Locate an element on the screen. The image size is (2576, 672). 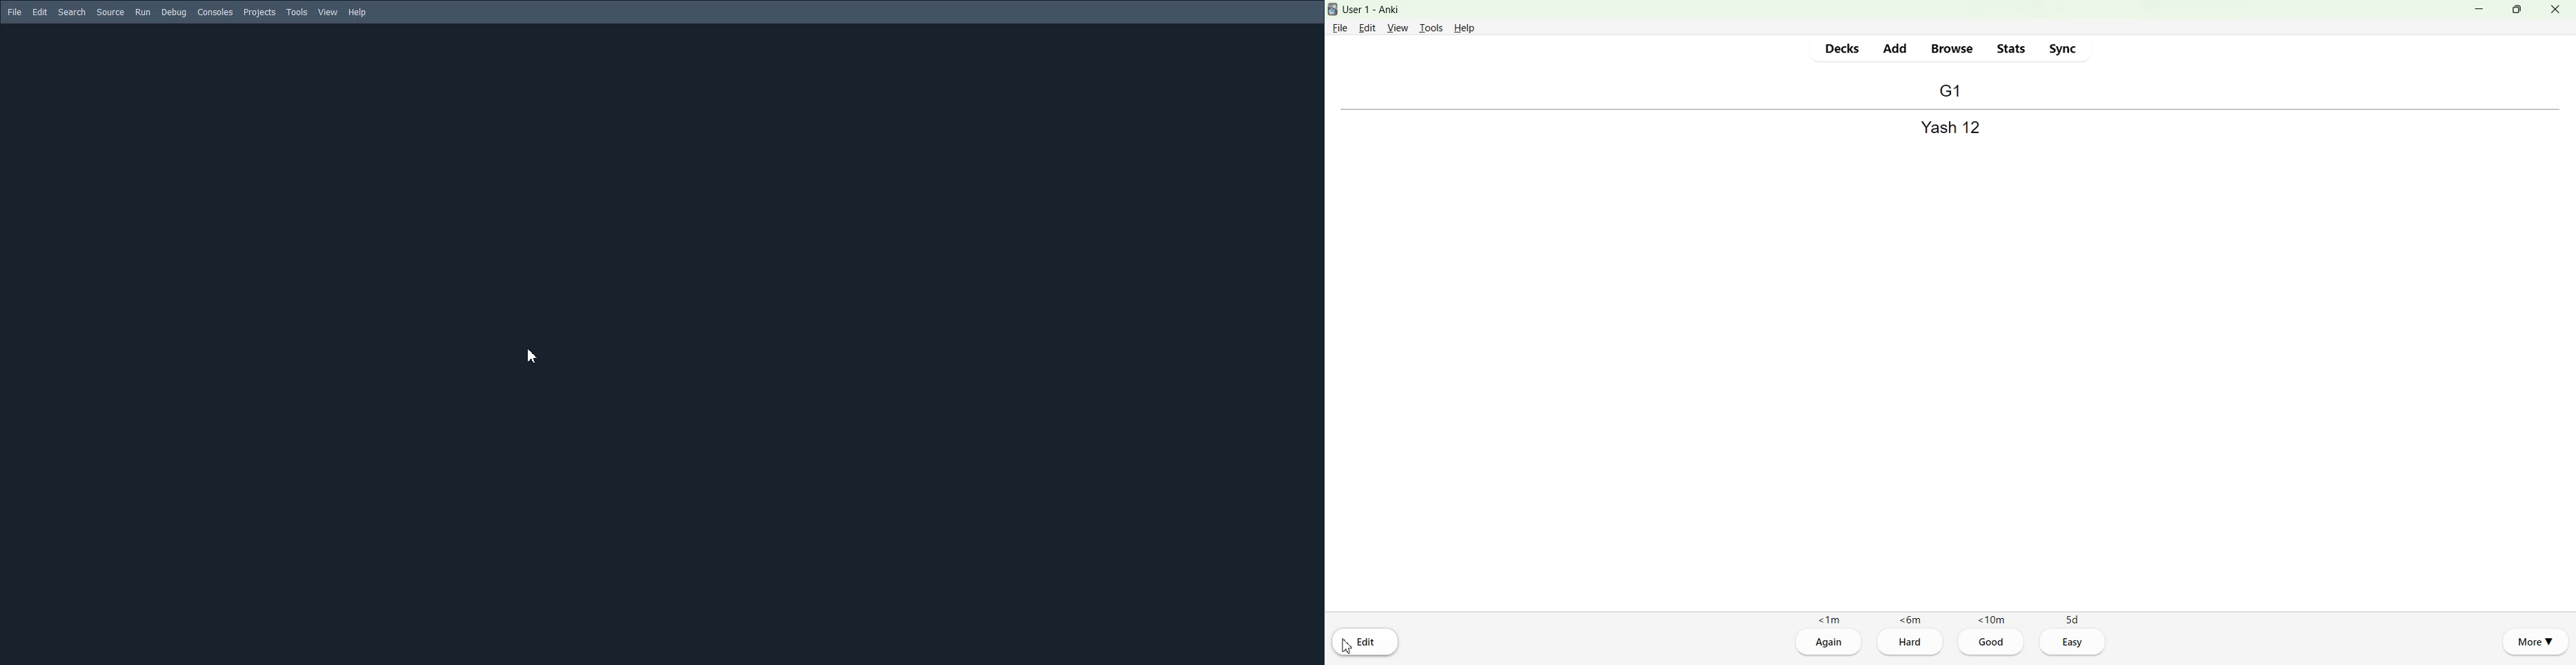
File is located at coordinates (1340, 27).